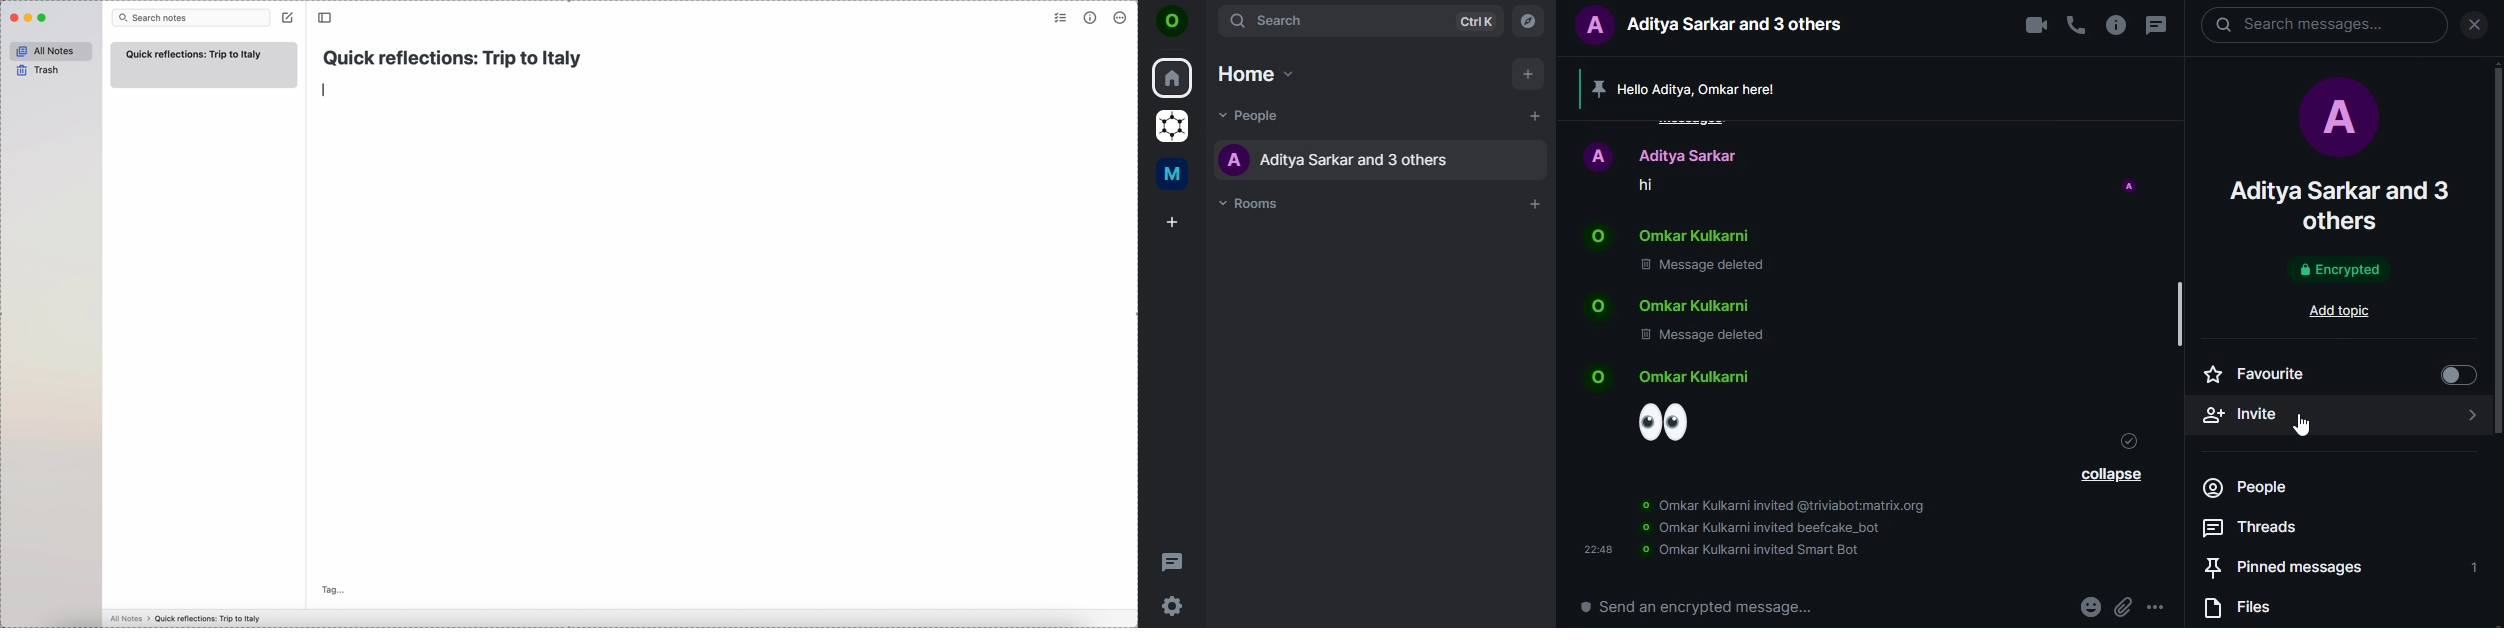 Image resolution: width=2520 pixels, height=644 pixels. I want to click on search messages, so click(2323, 27).